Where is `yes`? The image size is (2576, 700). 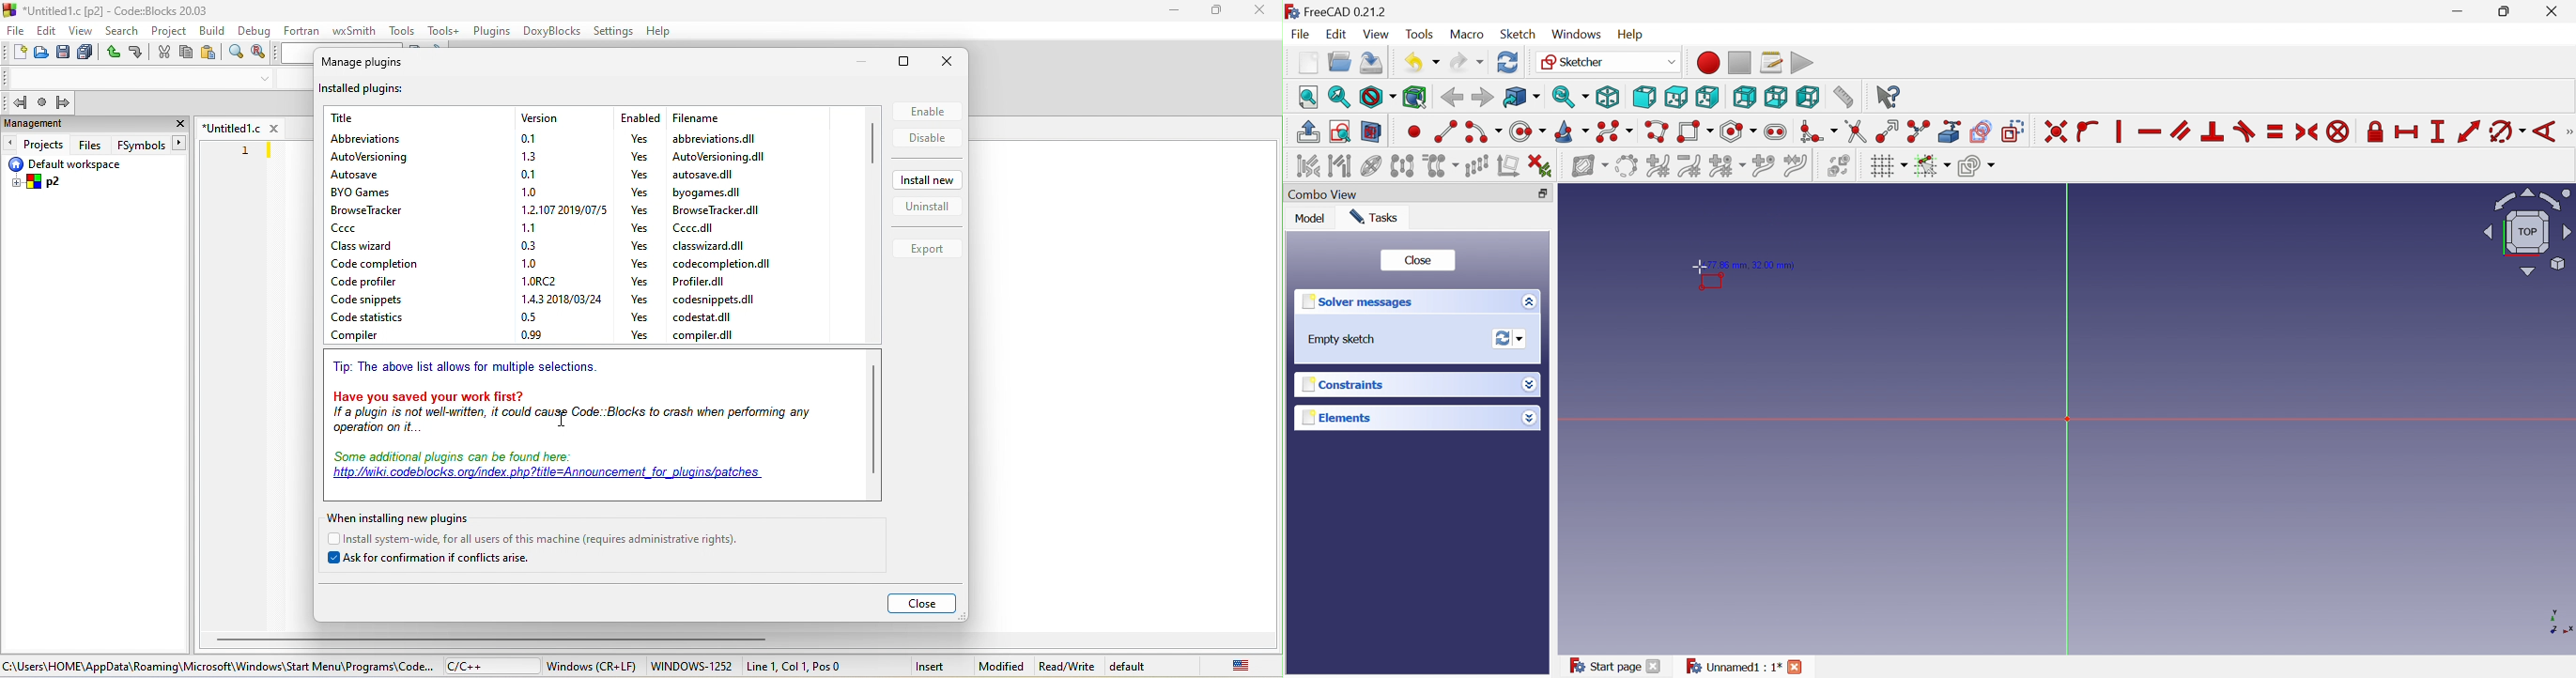
yes is located at coordinates (639, 282).